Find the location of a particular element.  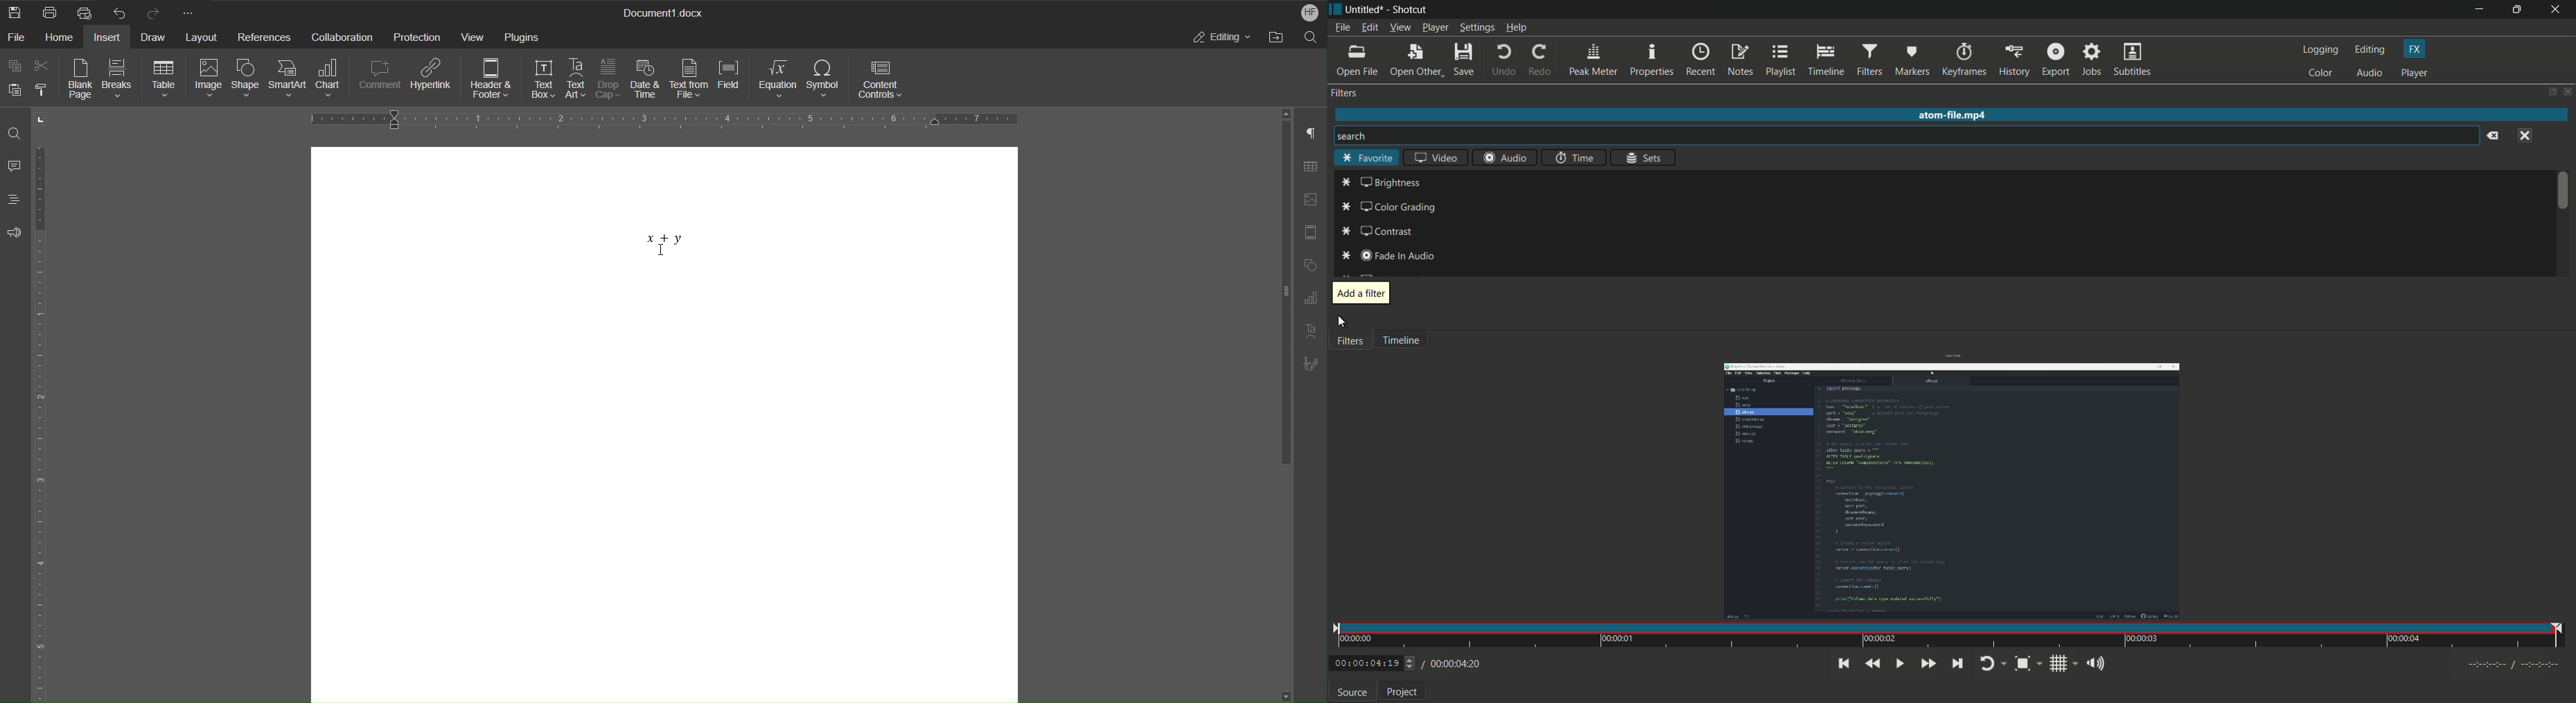

Account is located at coordinates (1308, 12).